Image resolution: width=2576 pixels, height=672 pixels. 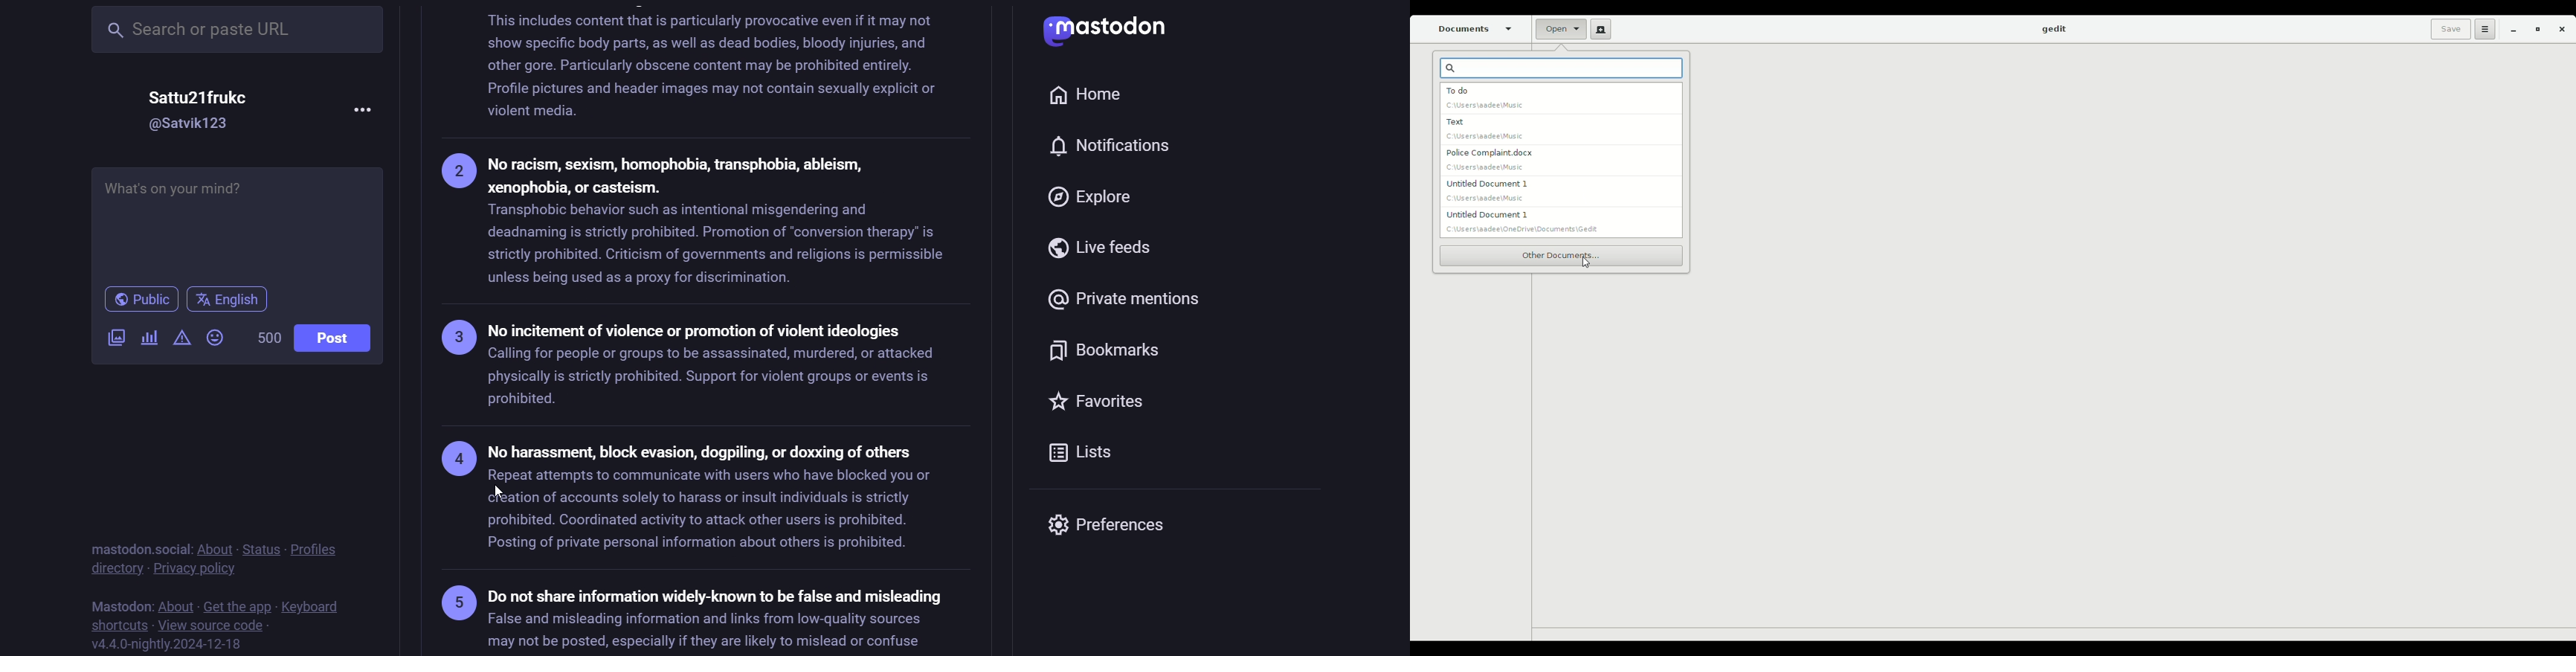 I want to click on bookmark, so click(x=1110, y=354).